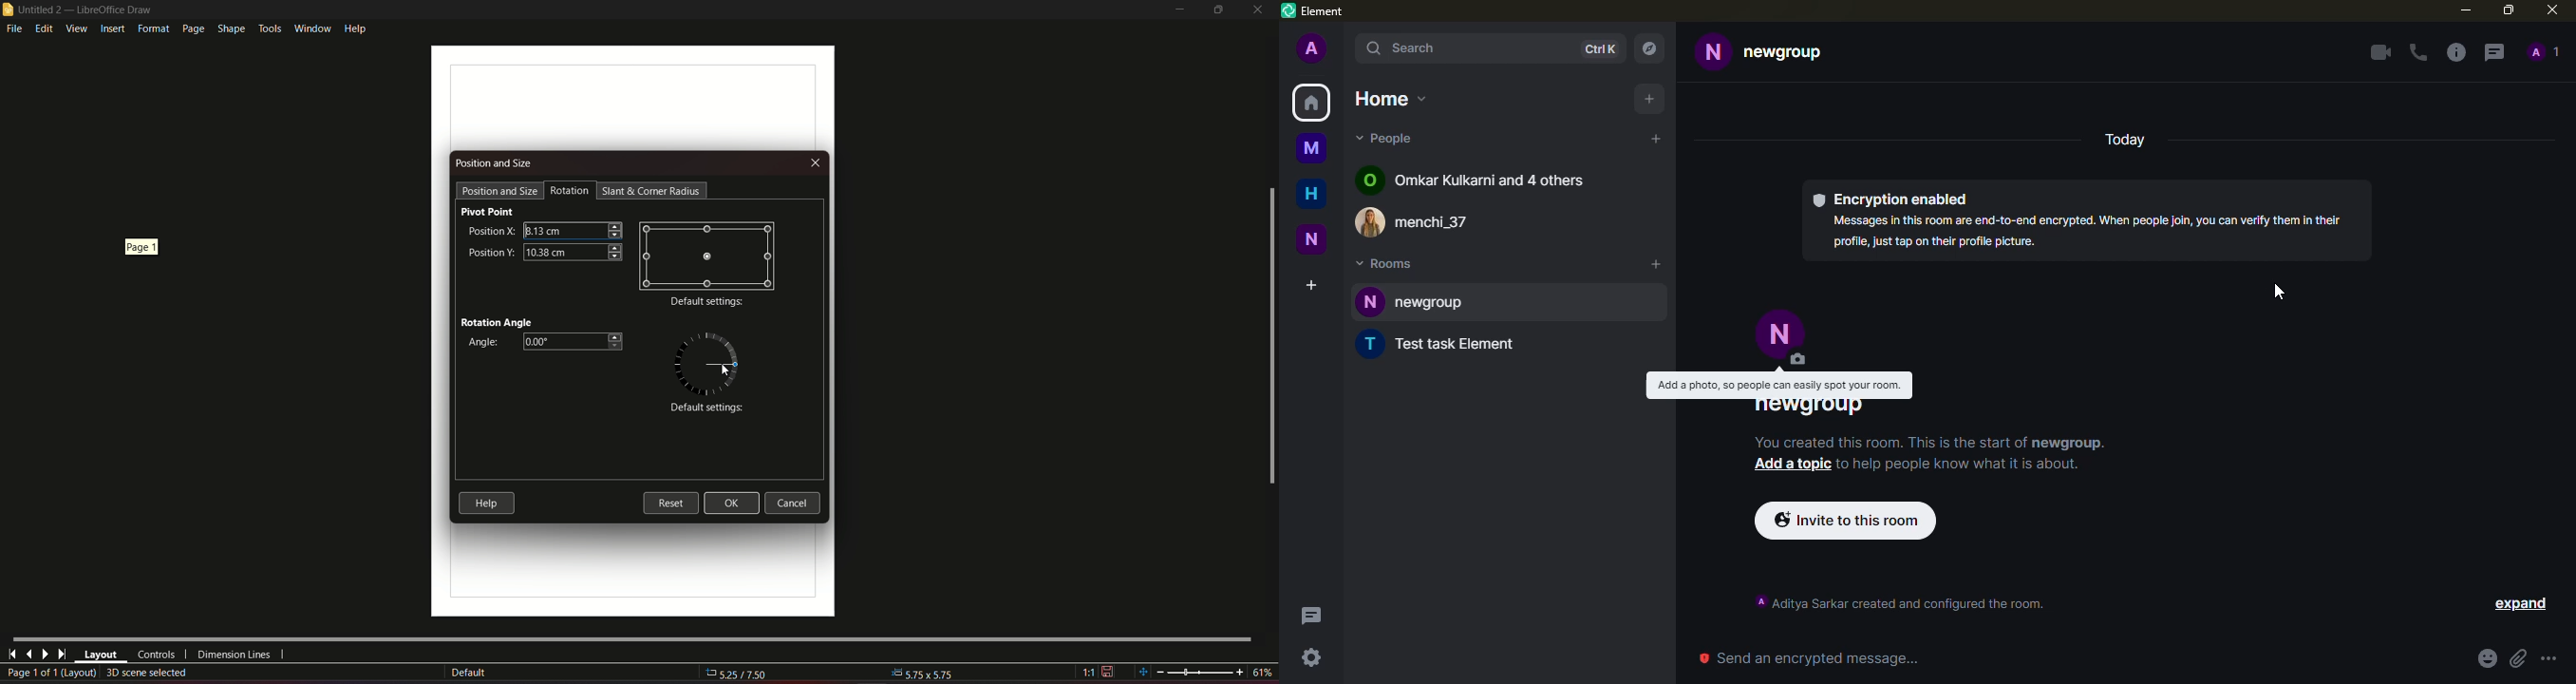 Image resolution: width=2576 pixels, height=700 pixels. I want to click on home, so click(1311, 193).